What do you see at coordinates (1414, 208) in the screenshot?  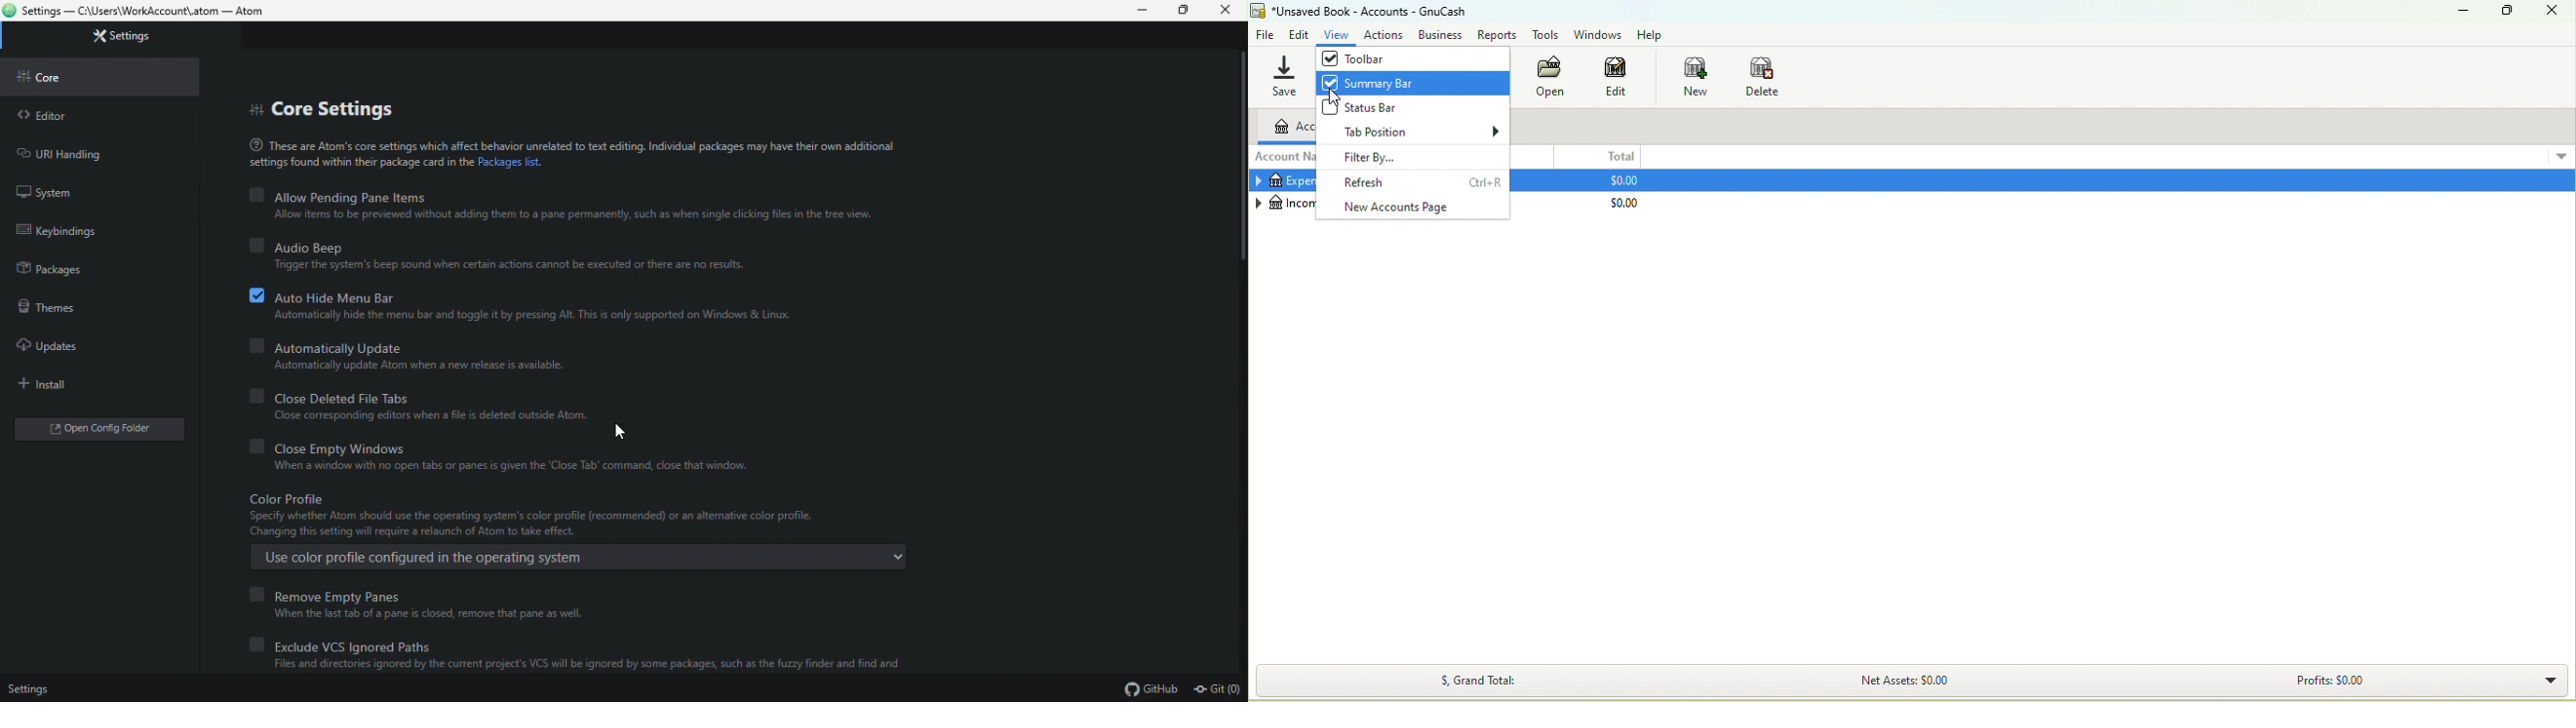 I see `New accounts page` at bounding box center [1414, 208].